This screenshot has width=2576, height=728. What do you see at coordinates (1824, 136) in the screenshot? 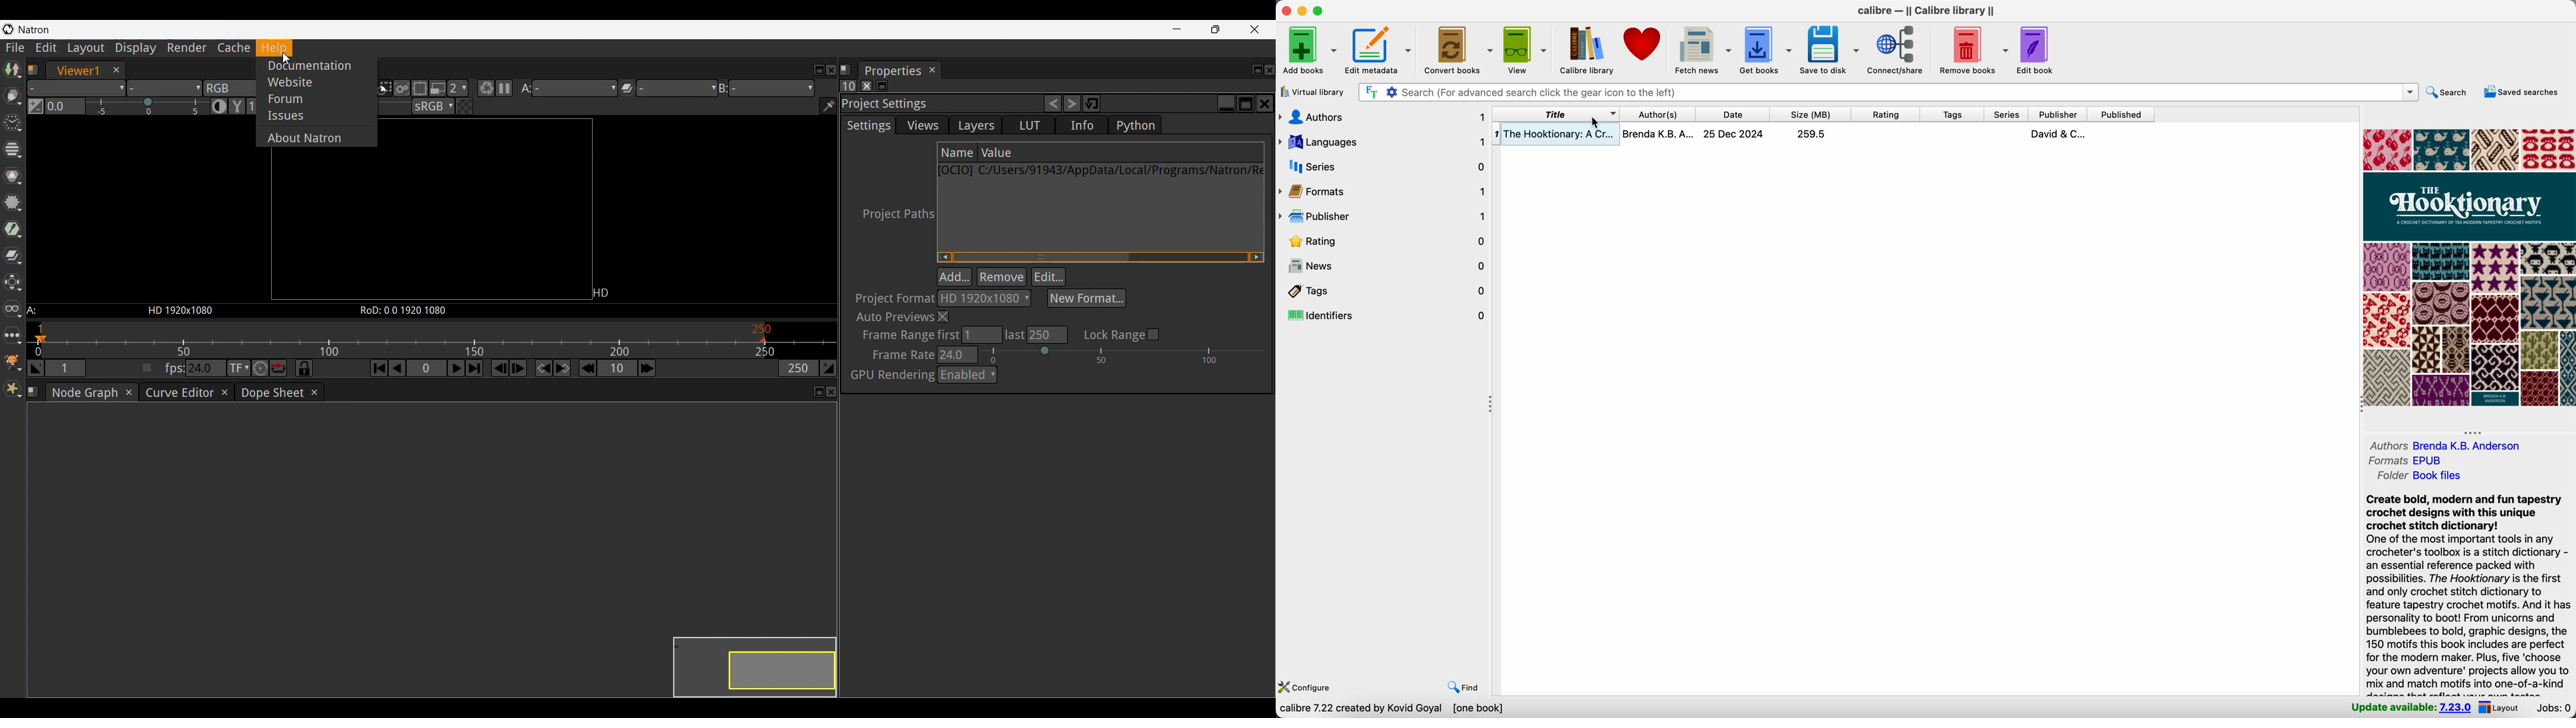
I see `book` at bounding box center [1824, 136].